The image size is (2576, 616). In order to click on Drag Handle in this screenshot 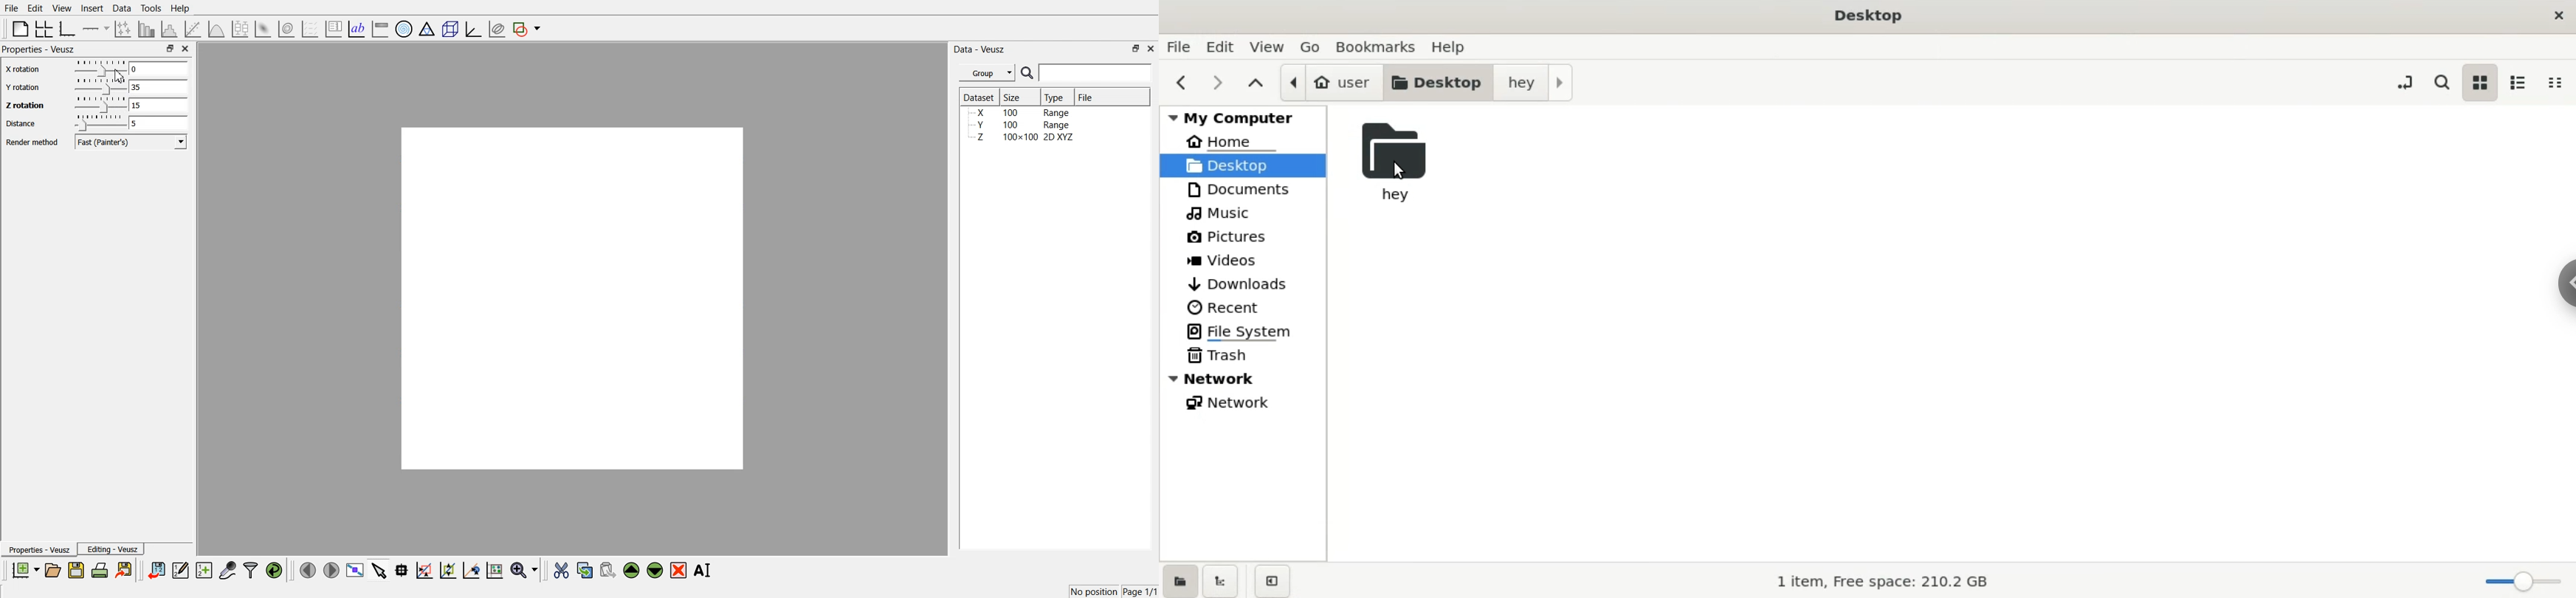, I will do `click(99, 68)`.